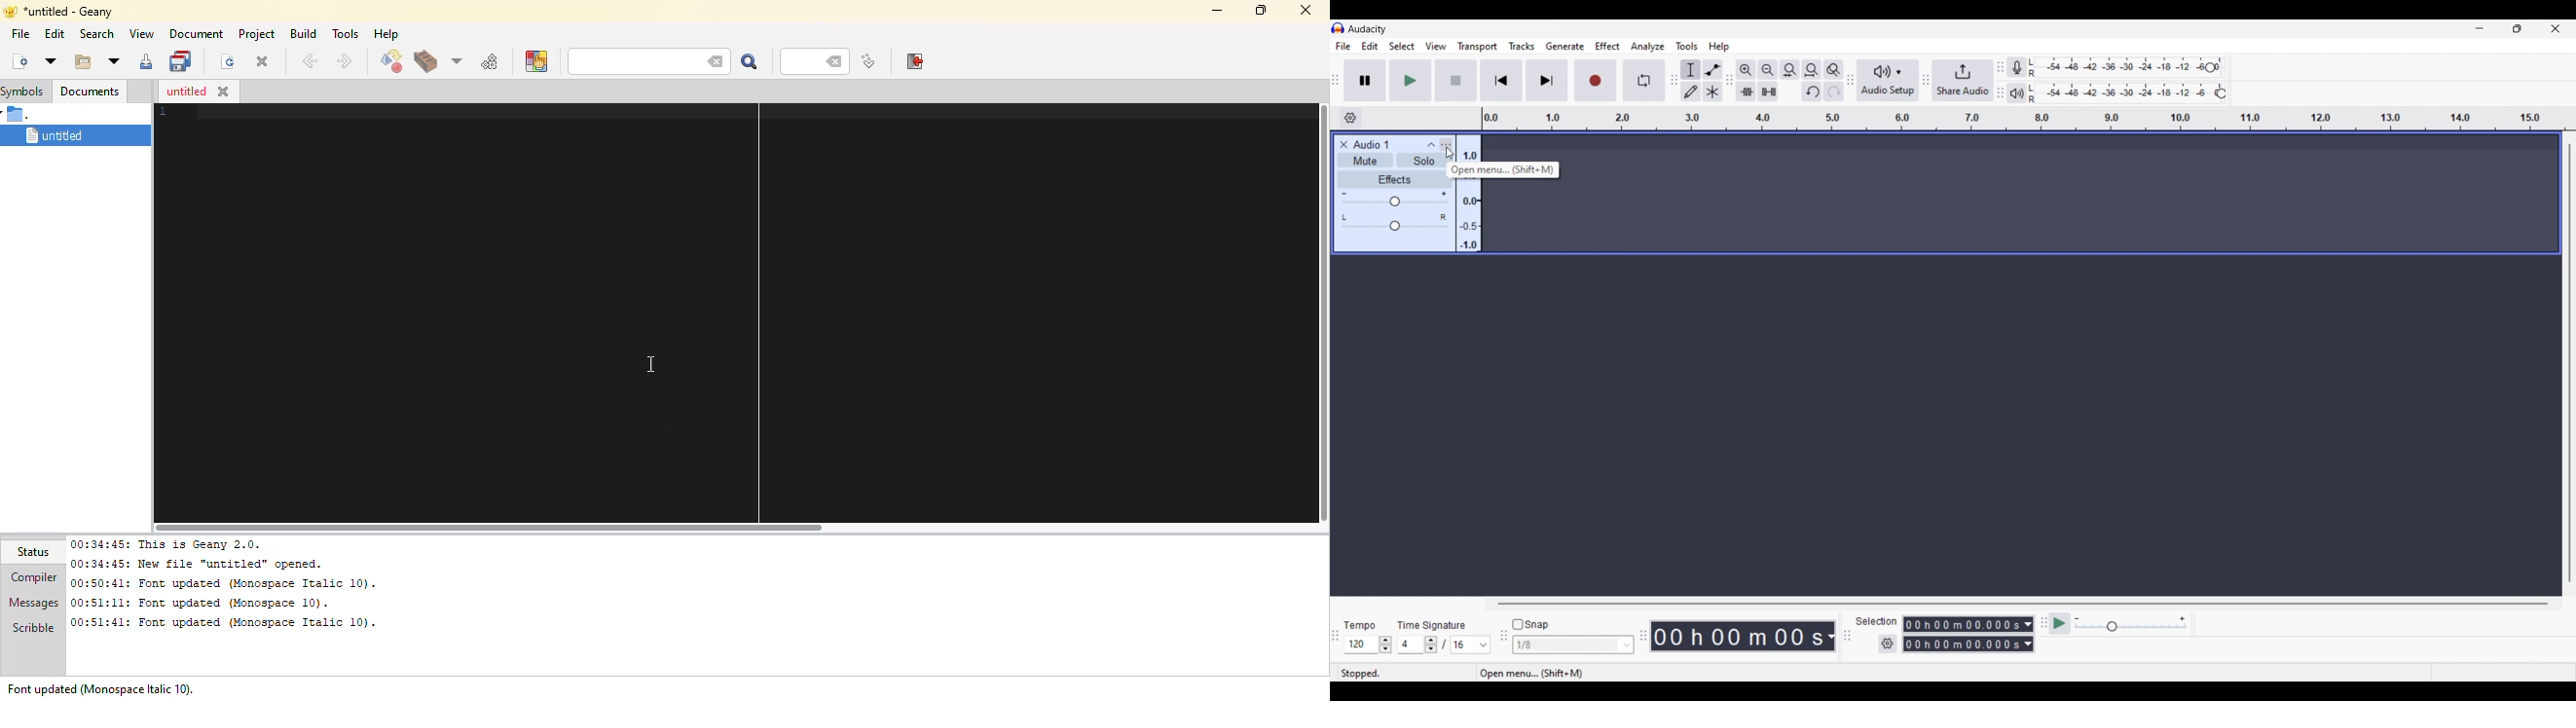  What do you see at coordinates (1425, 160) in the screenshot?
I see `Solo` at bounding box center [1425, 160].